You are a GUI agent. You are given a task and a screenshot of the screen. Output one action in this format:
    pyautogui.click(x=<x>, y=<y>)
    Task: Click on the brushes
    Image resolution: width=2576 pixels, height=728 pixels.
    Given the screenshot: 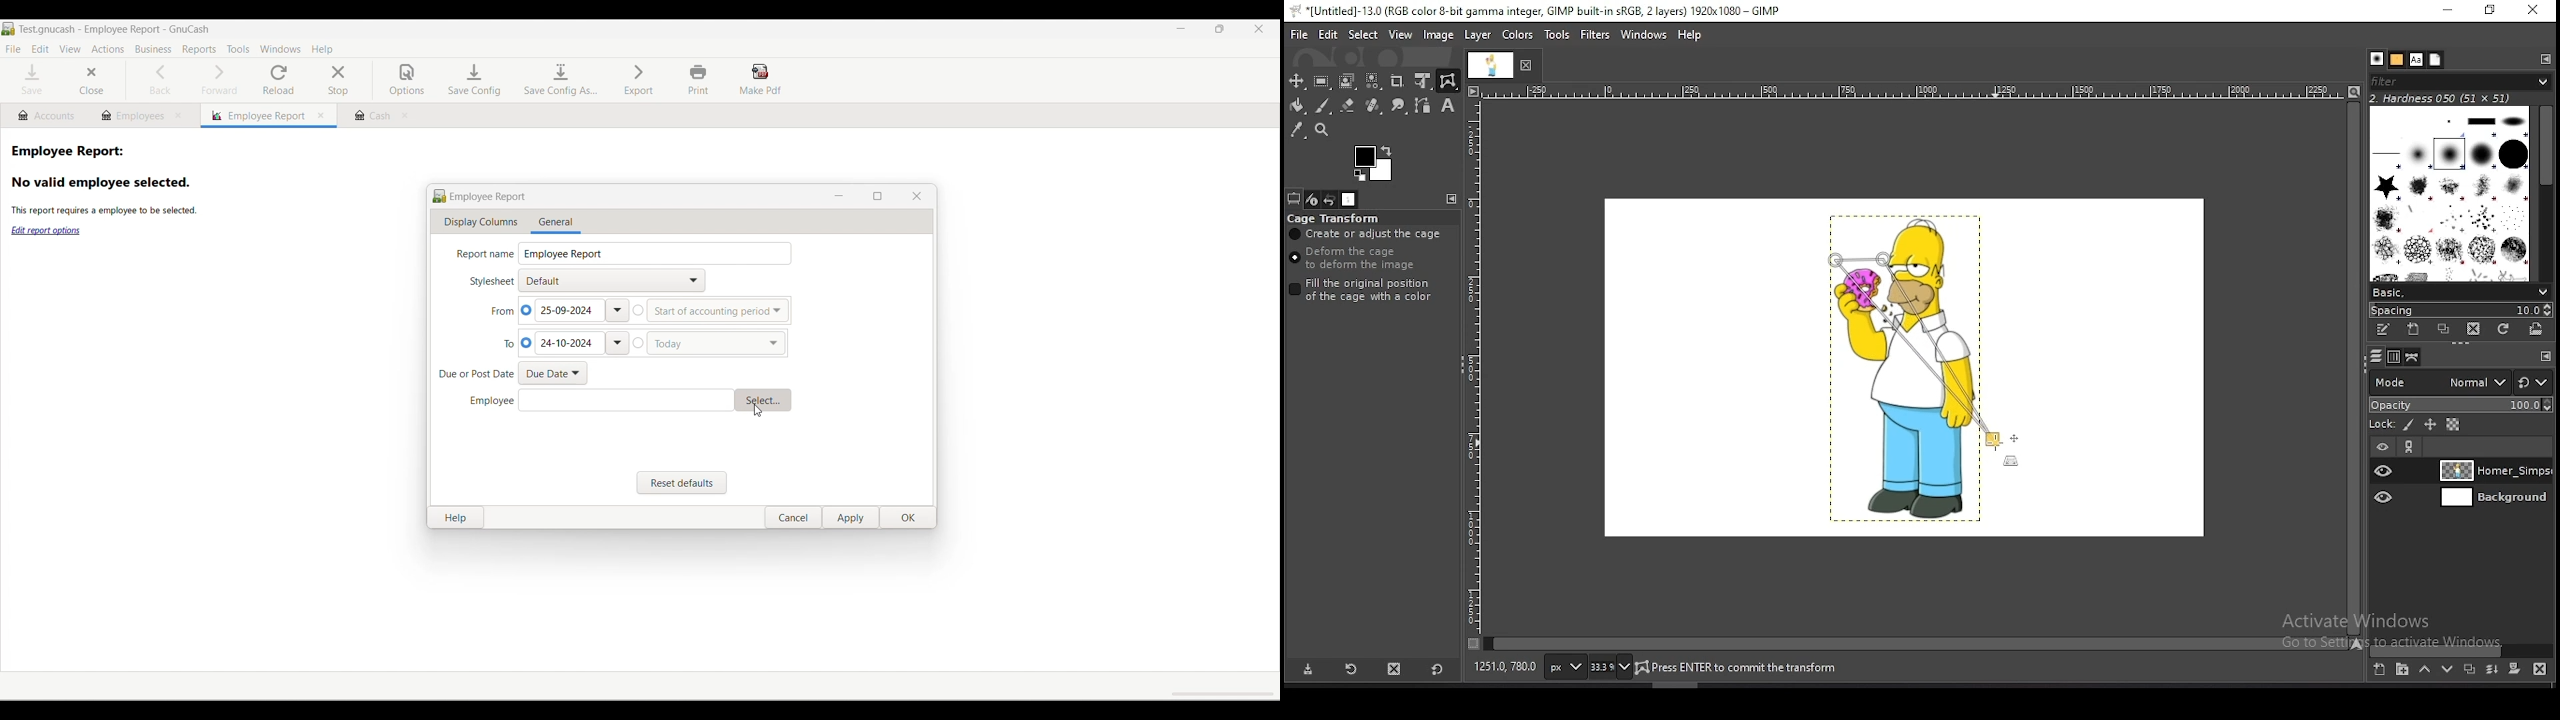 What is the action you would take?
    pyautogui.click(x=2451, y=192)
    